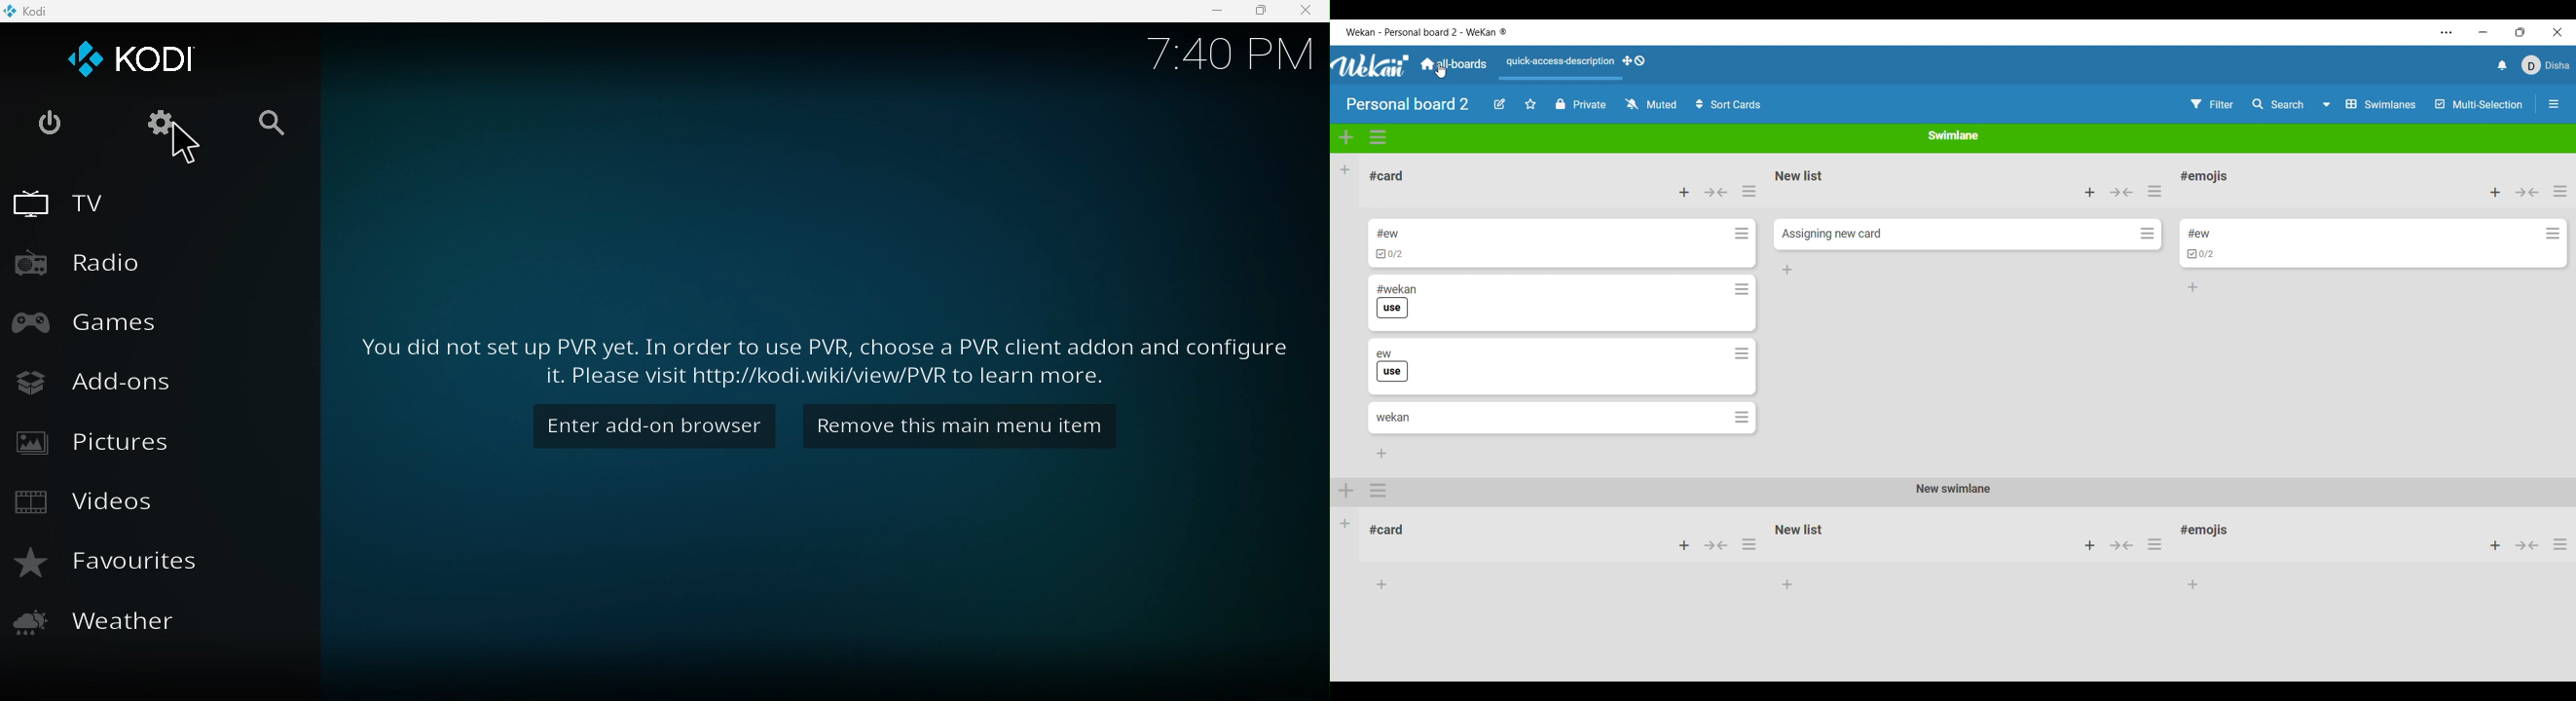 Image resolution: width=2576 pixels, height=728 pixels. Describe the element at coordinates (118, 563) in the screenshot. I see `Favourites` at that location.